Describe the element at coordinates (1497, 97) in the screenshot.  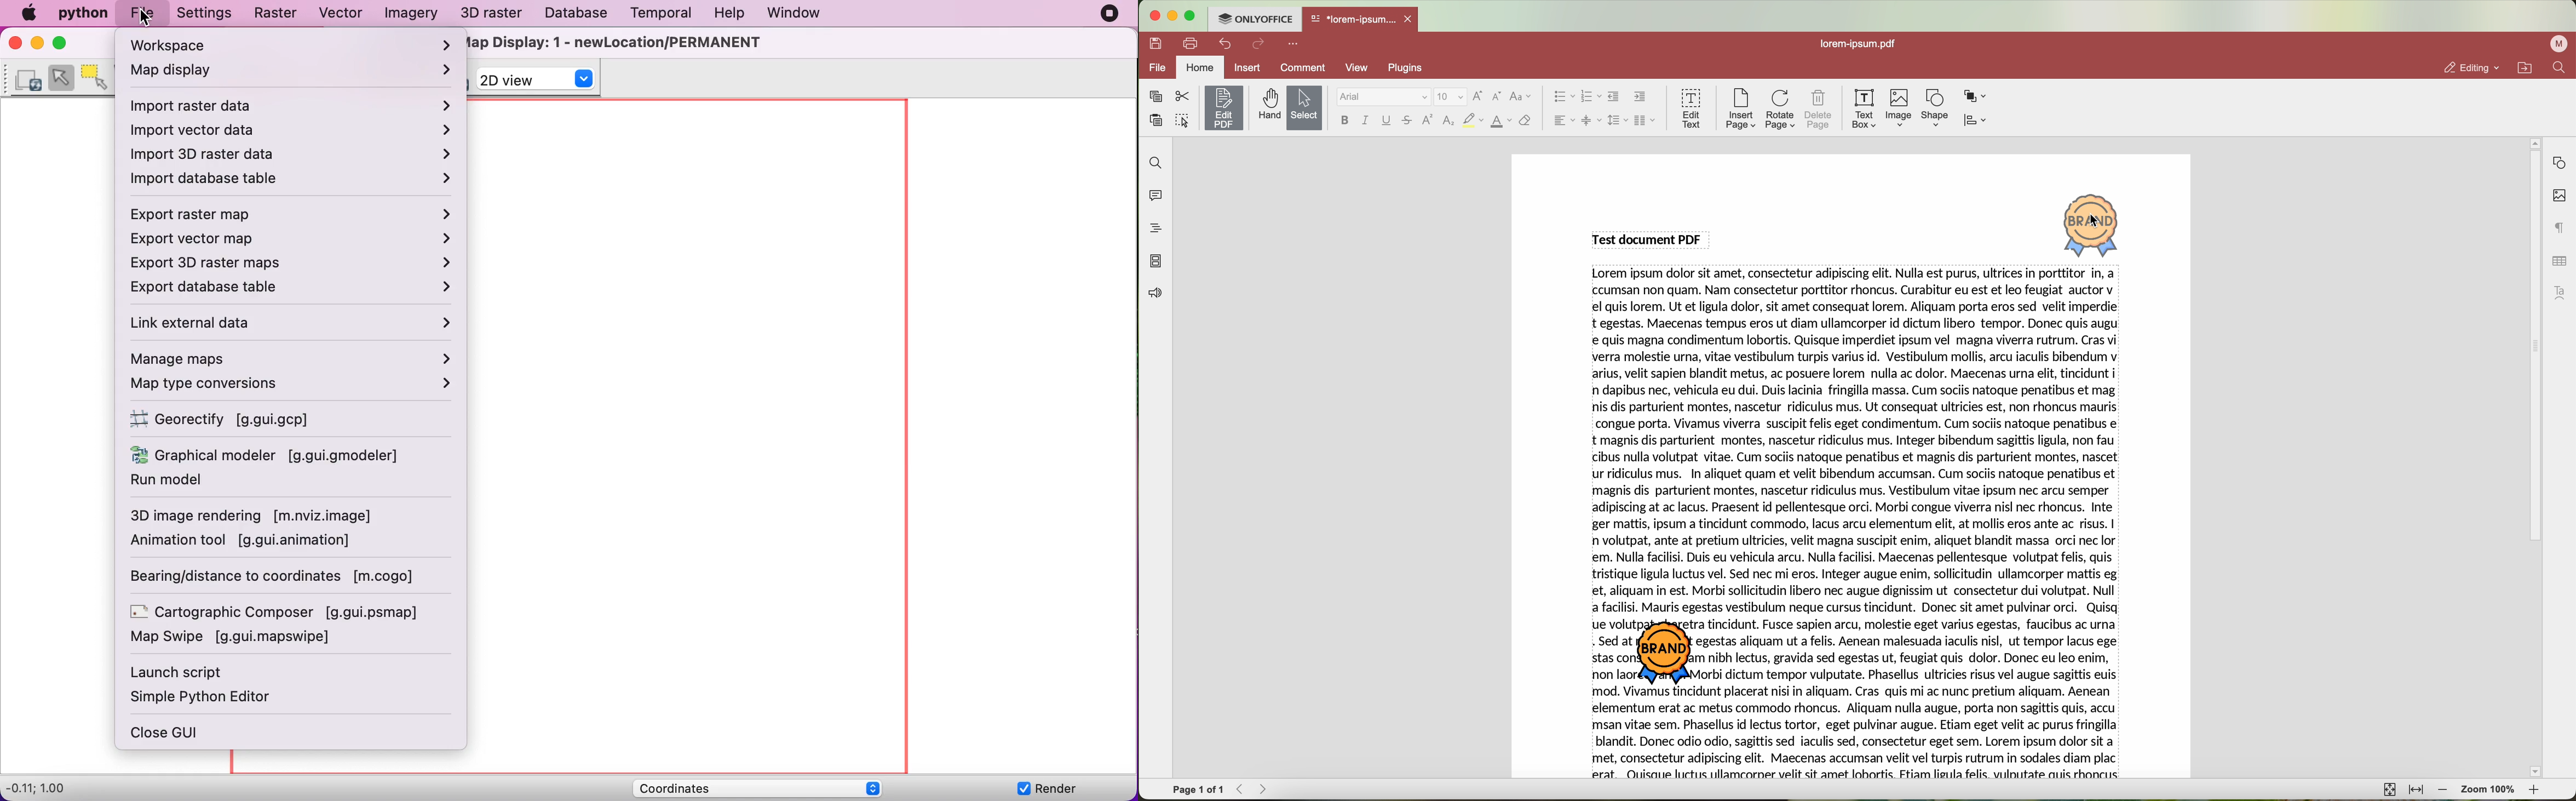
I see `decrement font size` at that location.